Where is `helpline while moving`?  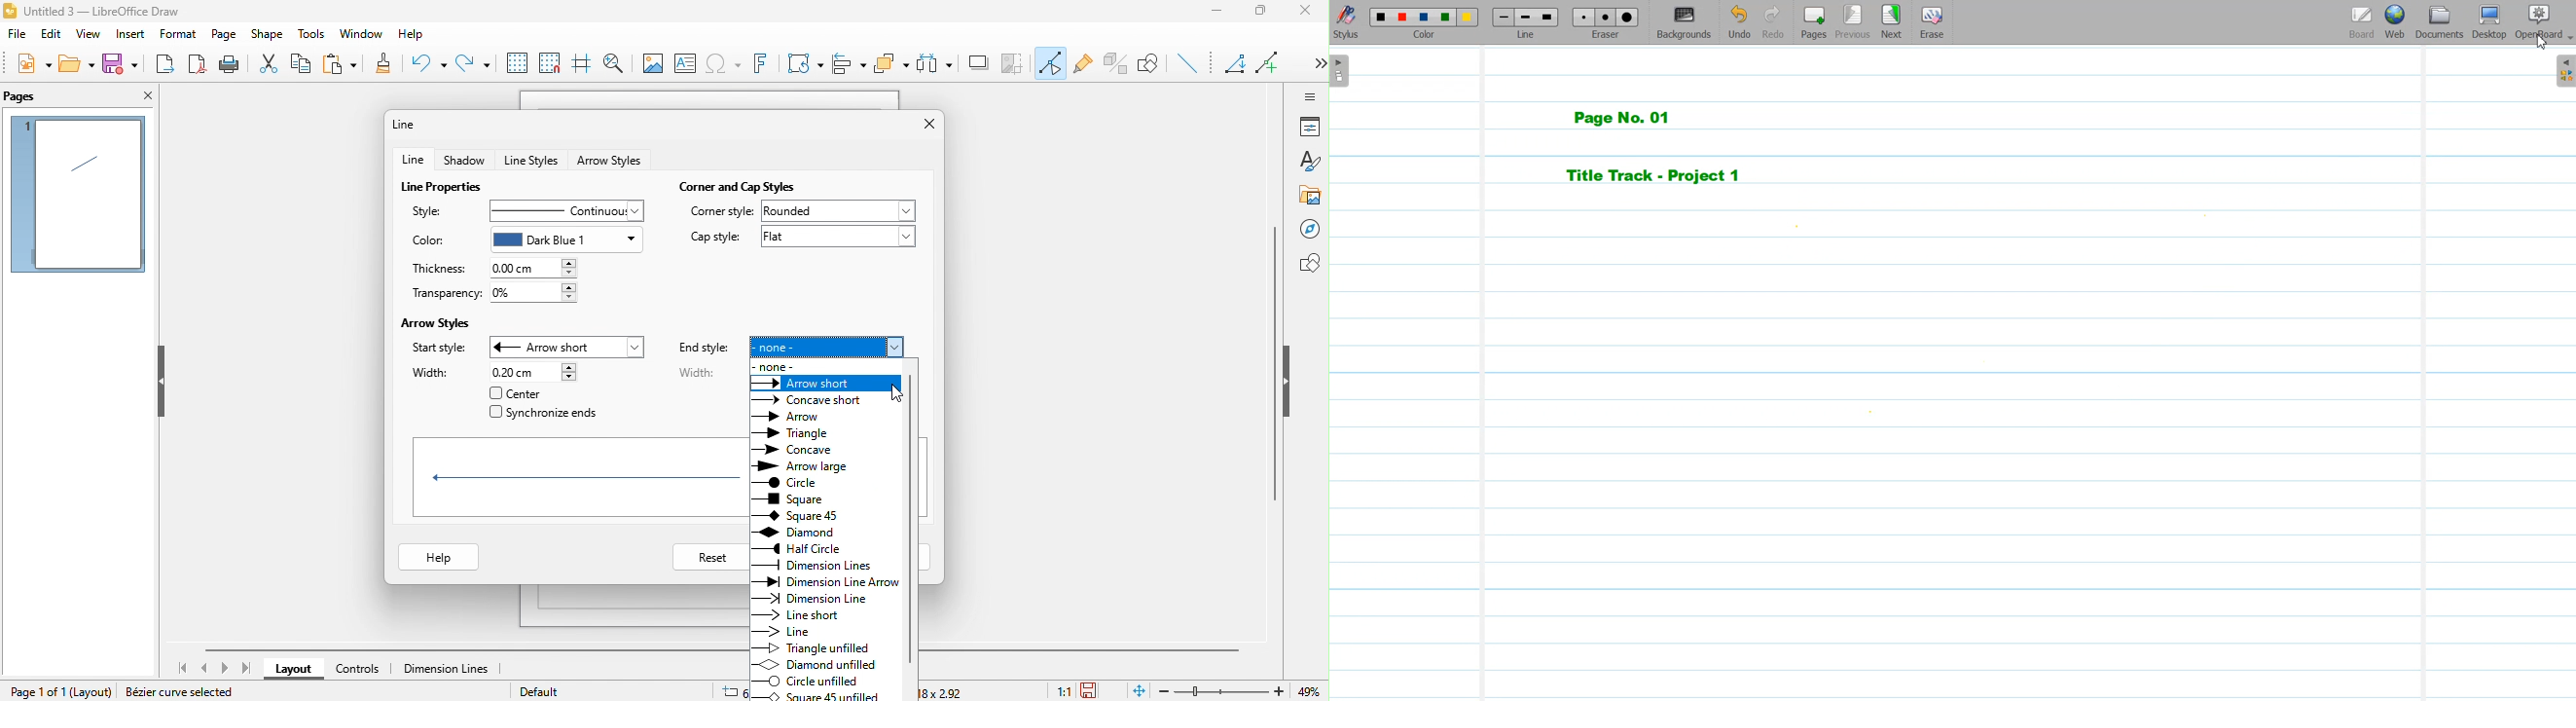 helpline while moving is located at coordinates (580, 65).